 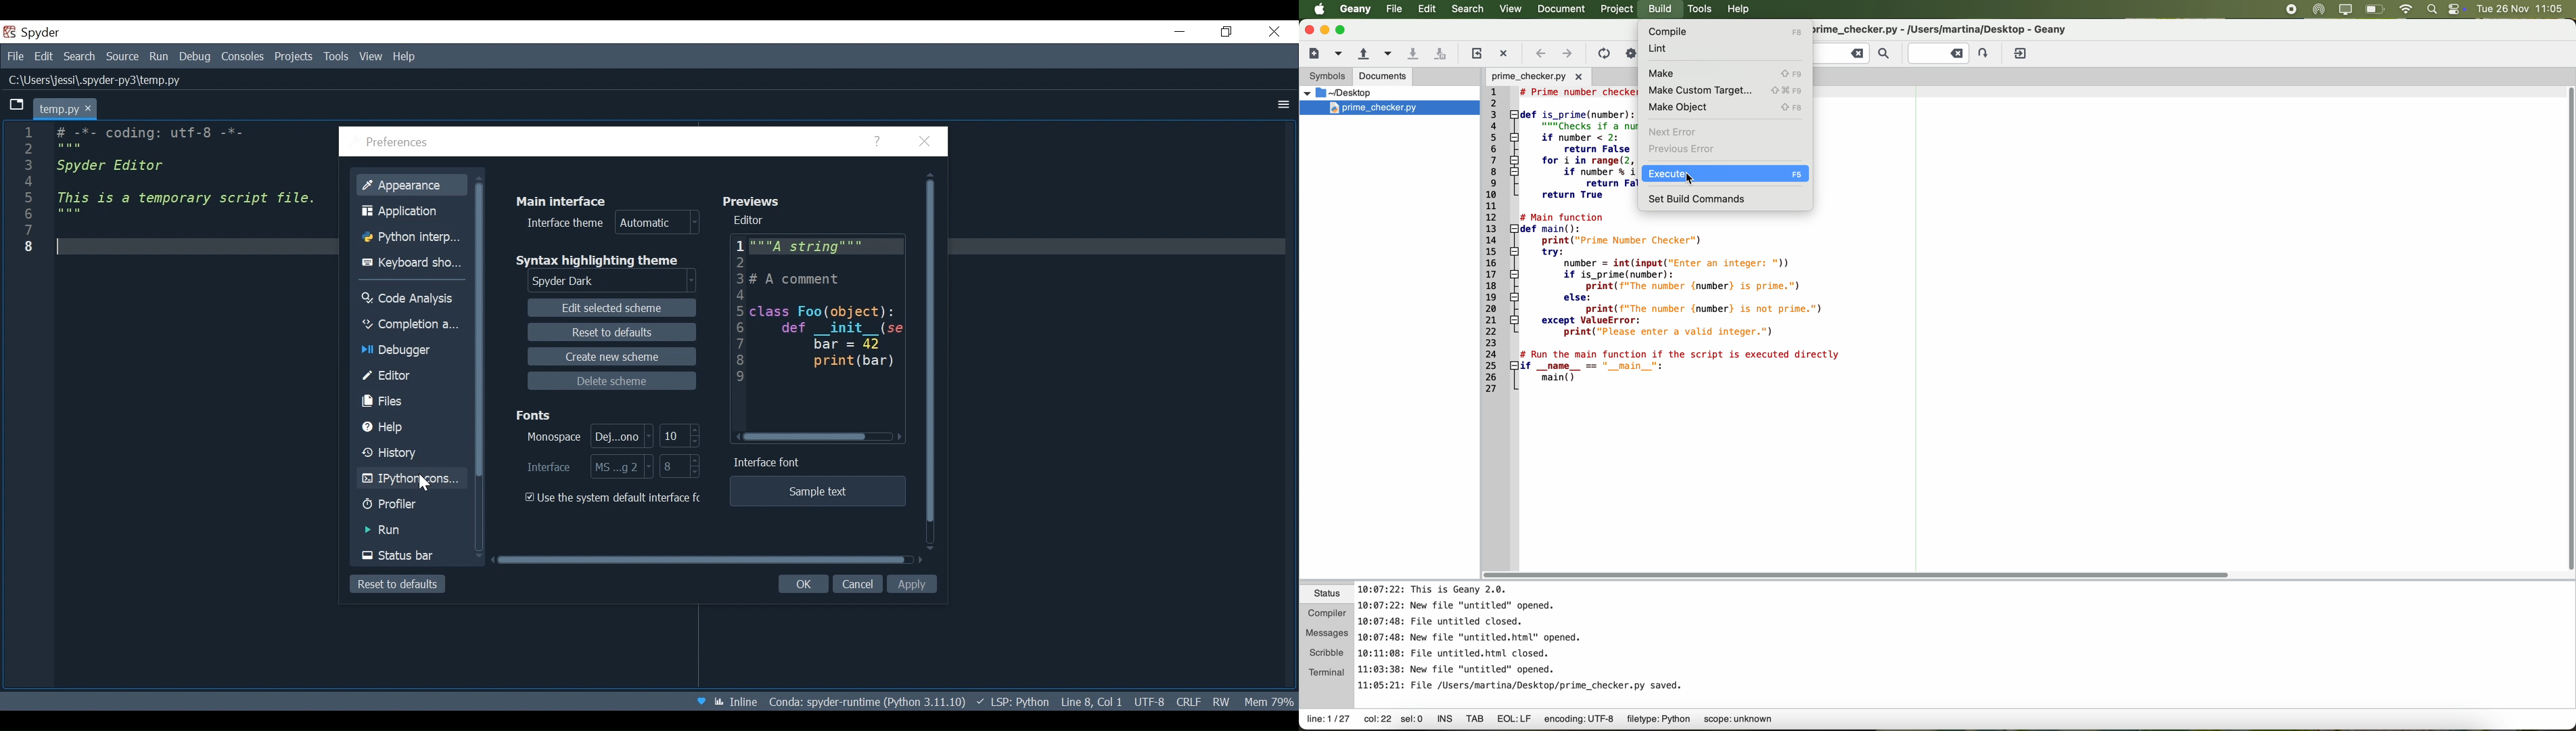 I want to click on Editor, so click(x=411, y=376).